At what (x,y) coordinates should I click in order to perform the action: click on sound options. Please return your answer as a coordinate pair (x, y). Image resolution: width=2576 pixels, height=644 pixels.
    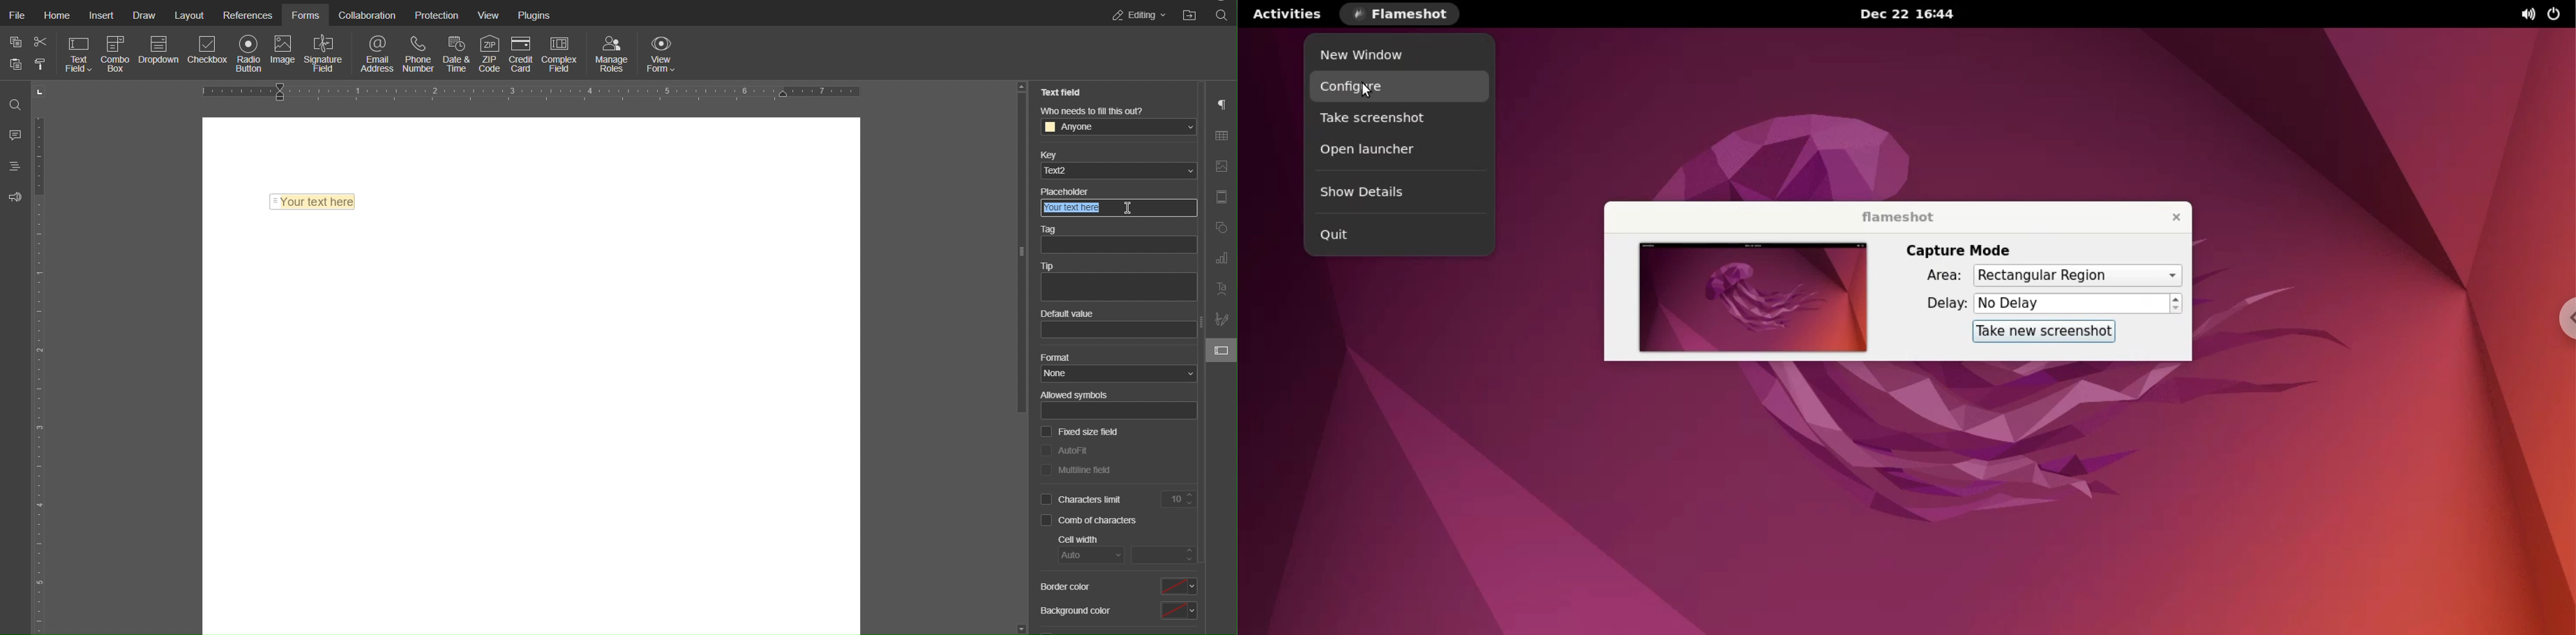
    Looking at the image, I should click on (2522, 15).